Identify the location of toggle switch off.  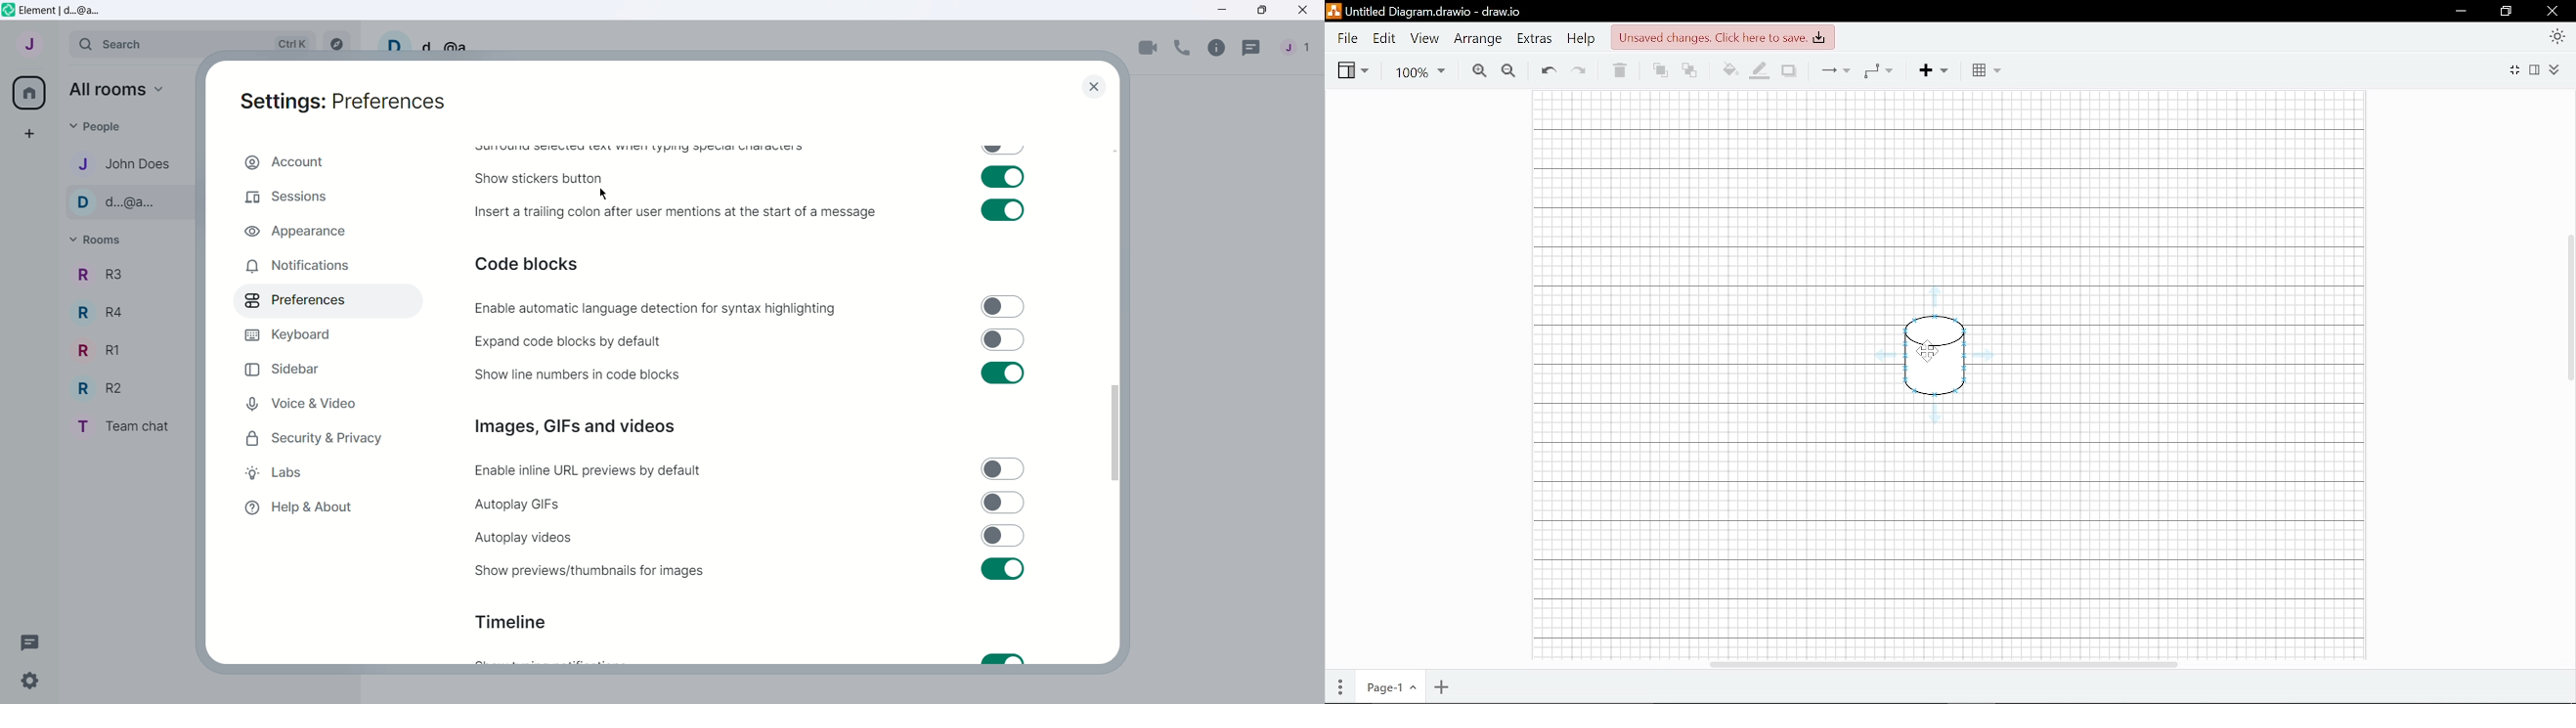
(1003, 468).